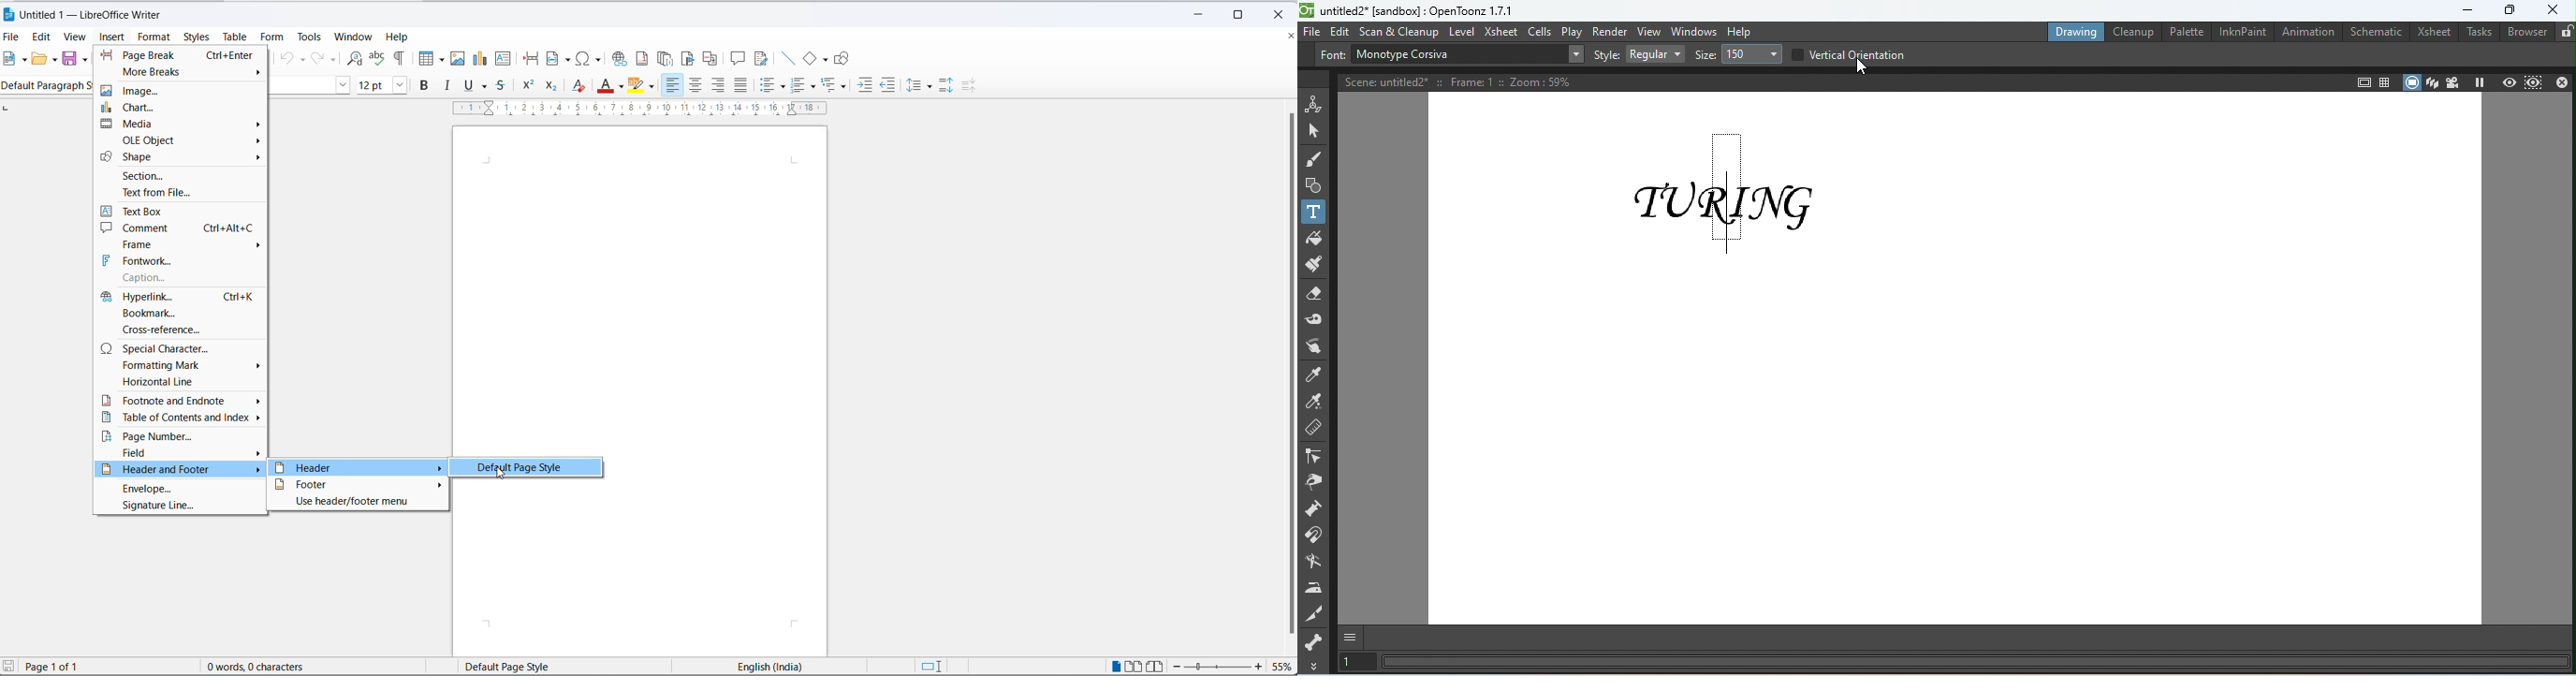  What do you see at coordinates (334, 59) in the screenshot?
I see `redo options` at bounding box center [334, 59].